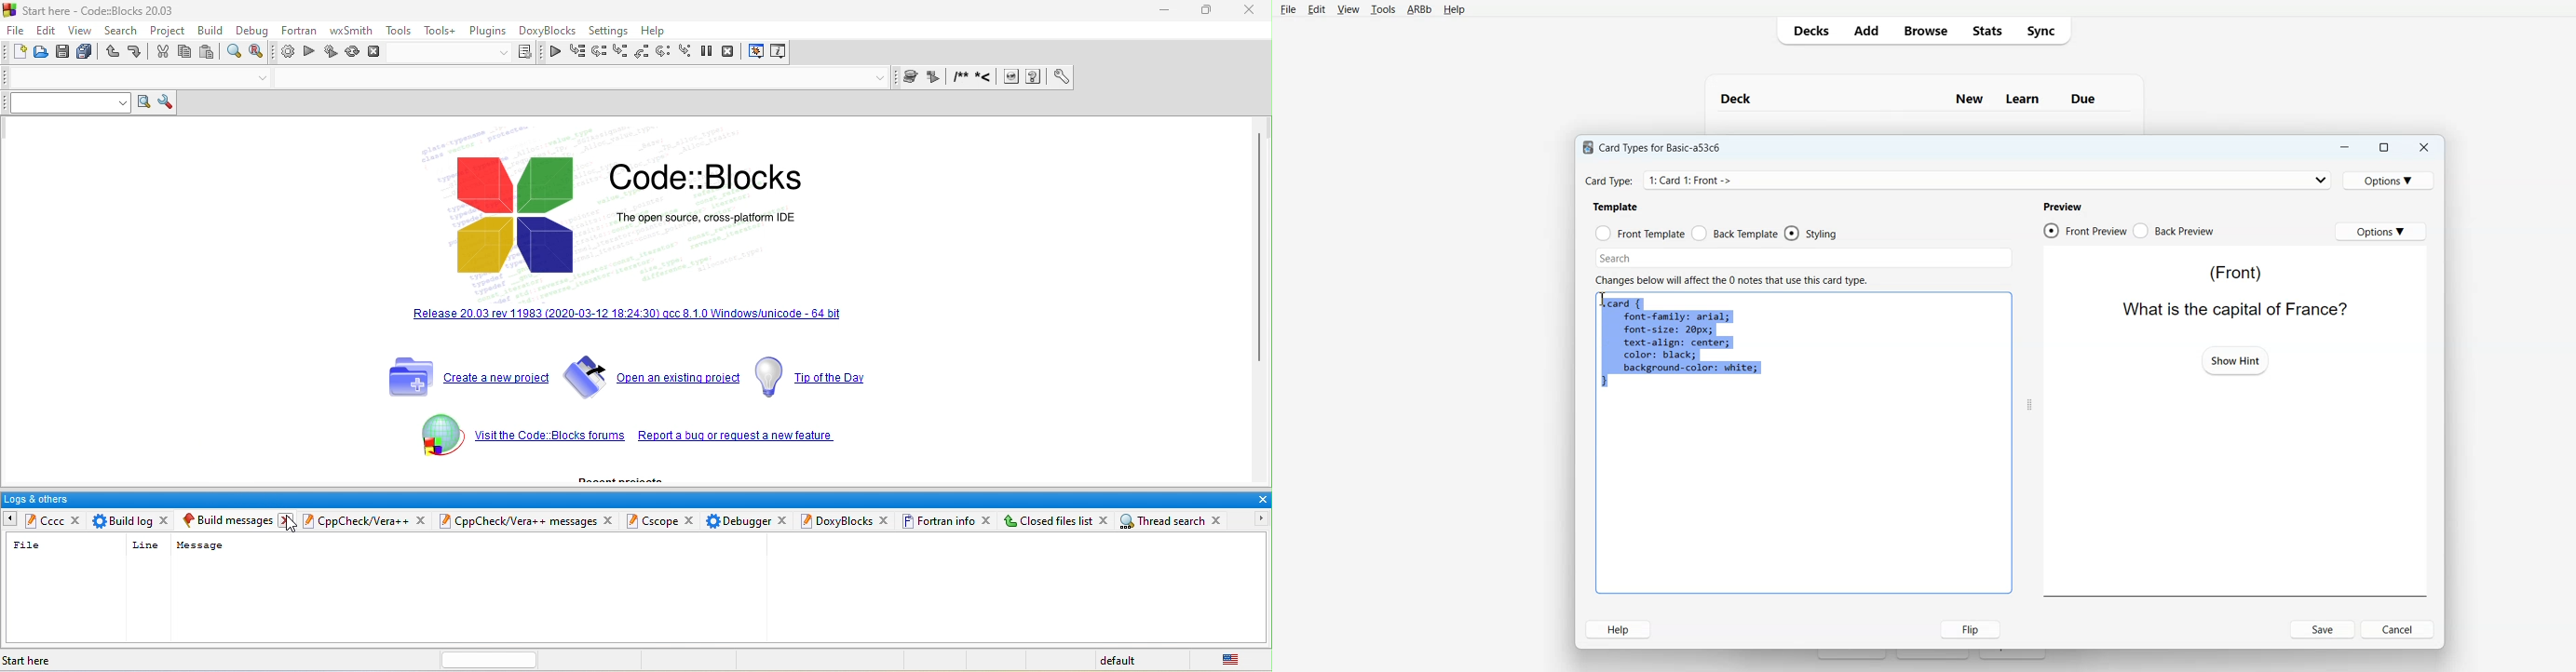  I want to click on close, so click(422, 520).